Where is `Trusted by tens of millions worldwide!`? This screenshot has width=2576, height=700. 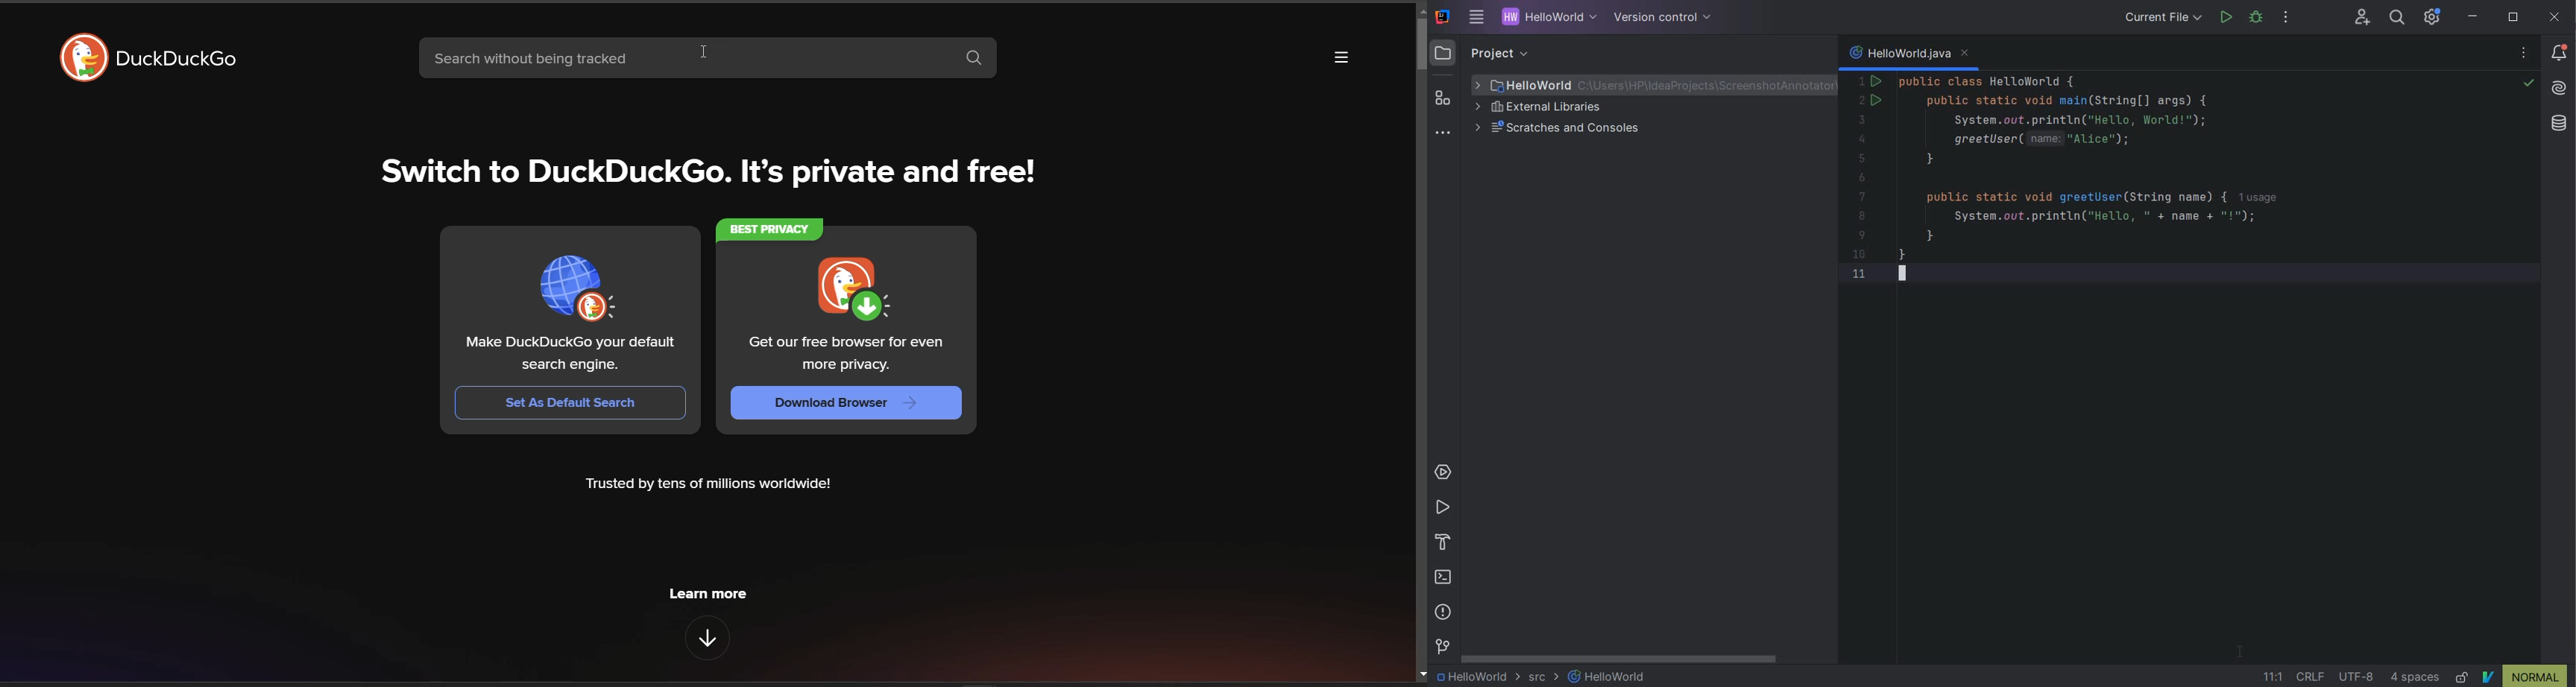 Trusted by tens of millions worldwide! is located at coordinates (718, 483).